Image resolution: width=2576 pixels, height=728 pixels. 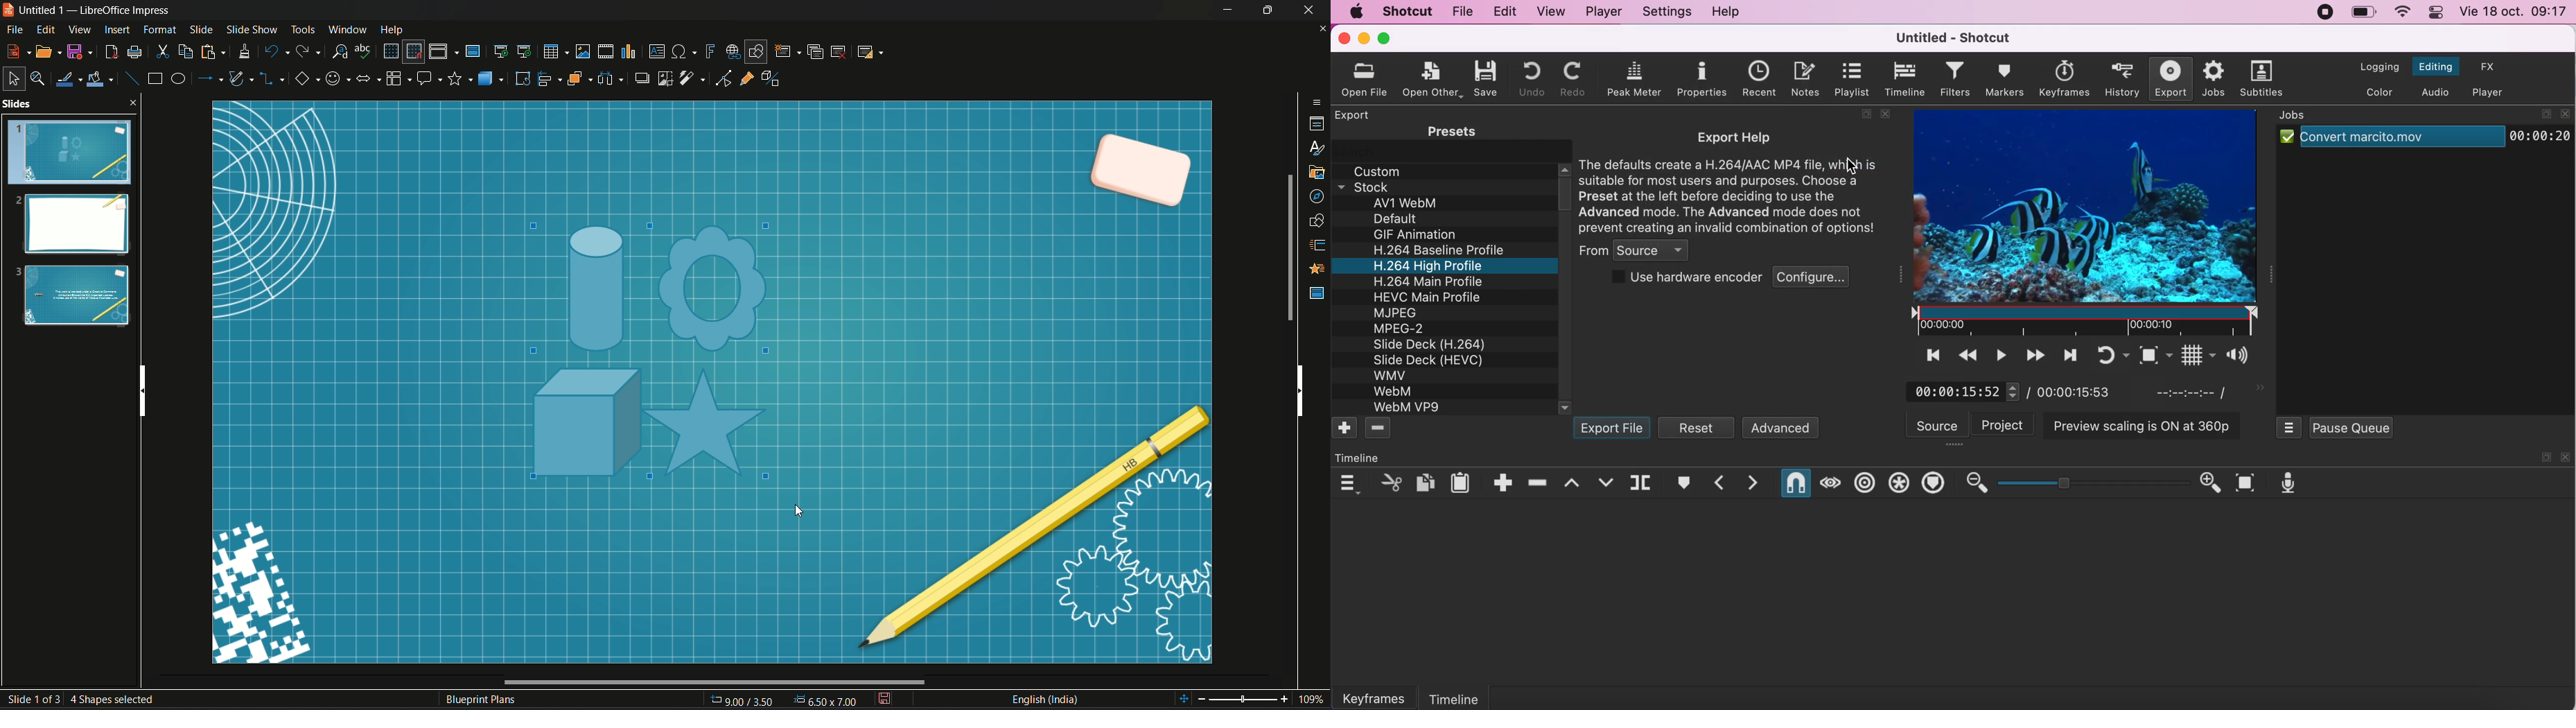 What do you see at coordinates (367, 80) in the screenshot?
I see `block arrows` at bounding box center [367, 80].